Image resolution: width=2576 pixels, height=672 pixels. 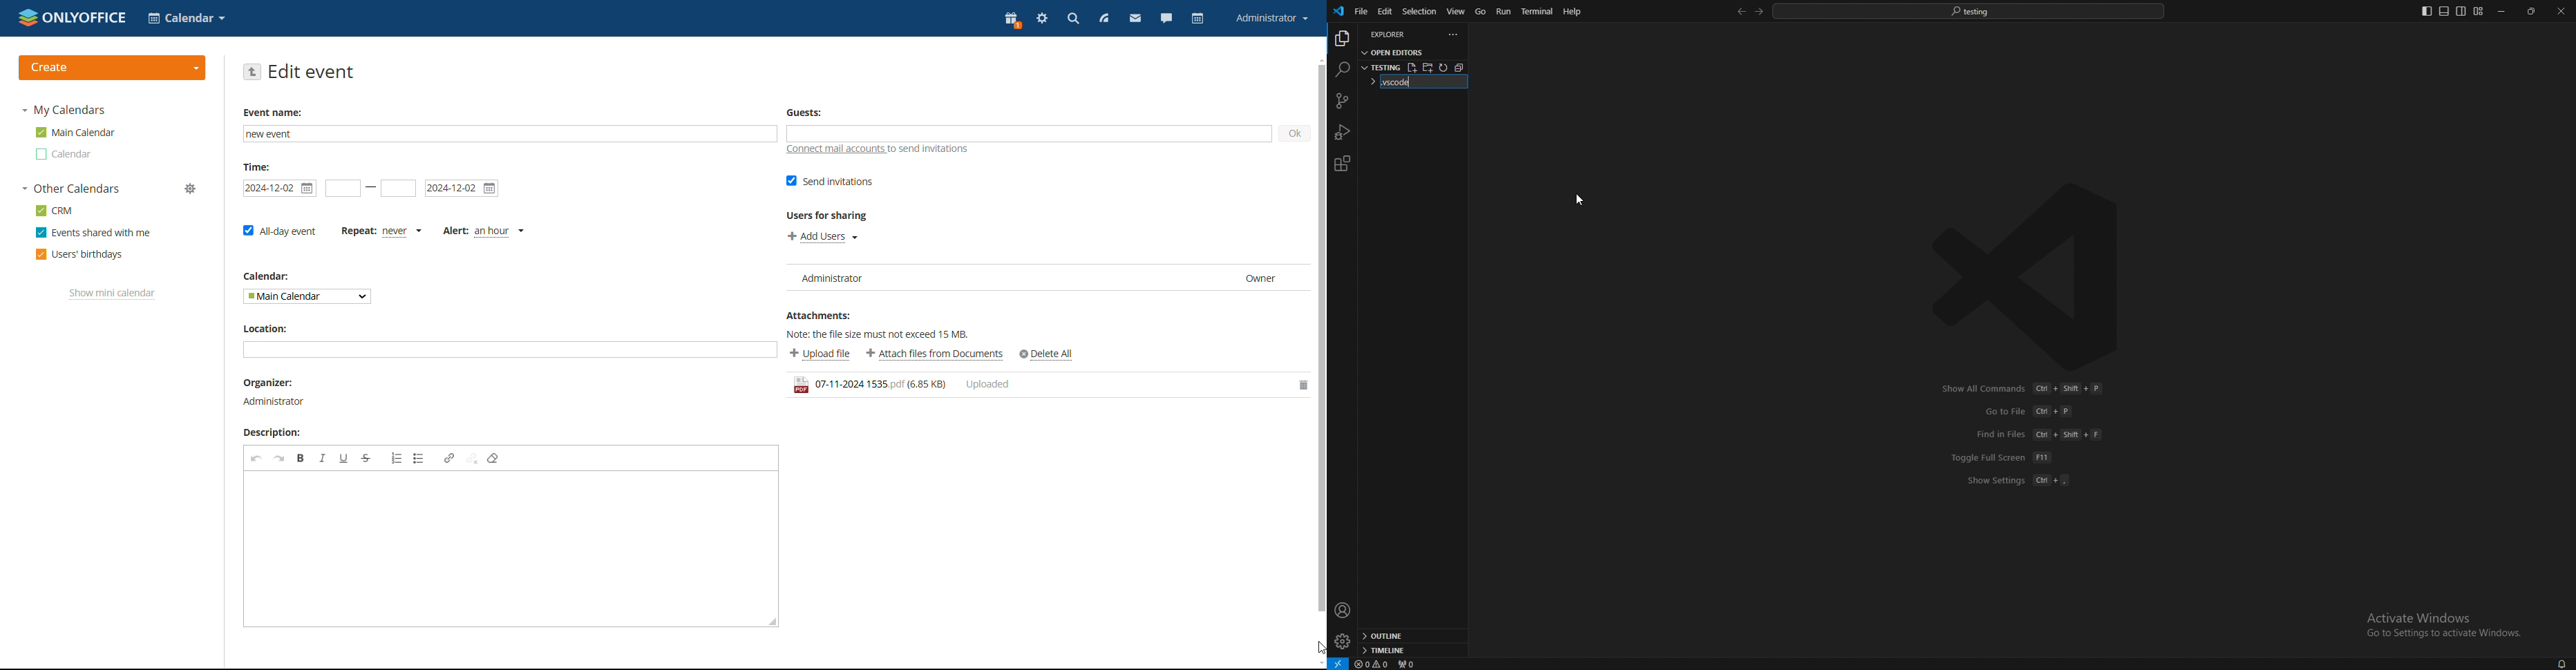 What do you see at coordinates (420, 458) in the screenshot?
I see `insert/remove bulleted list` at bounding box center [420, 458].